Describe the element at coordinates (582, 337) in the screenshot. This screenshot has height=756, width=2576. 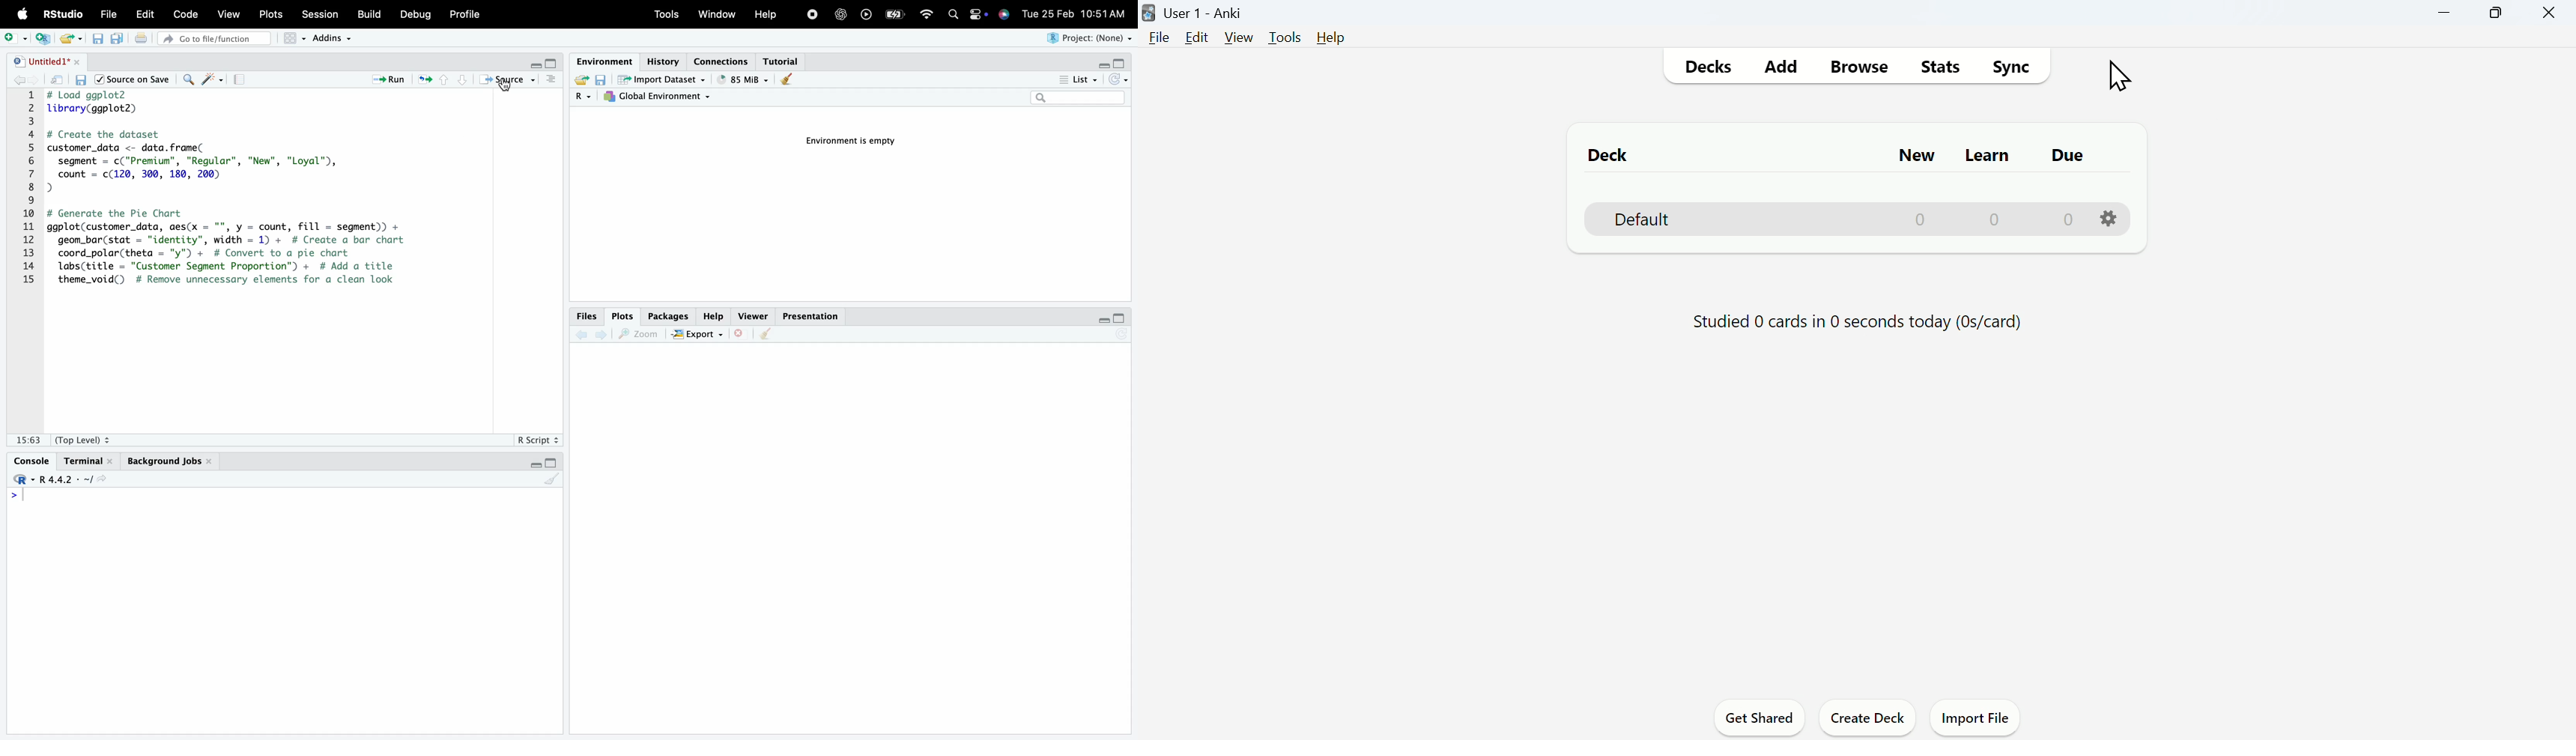
I see `back` at that location.